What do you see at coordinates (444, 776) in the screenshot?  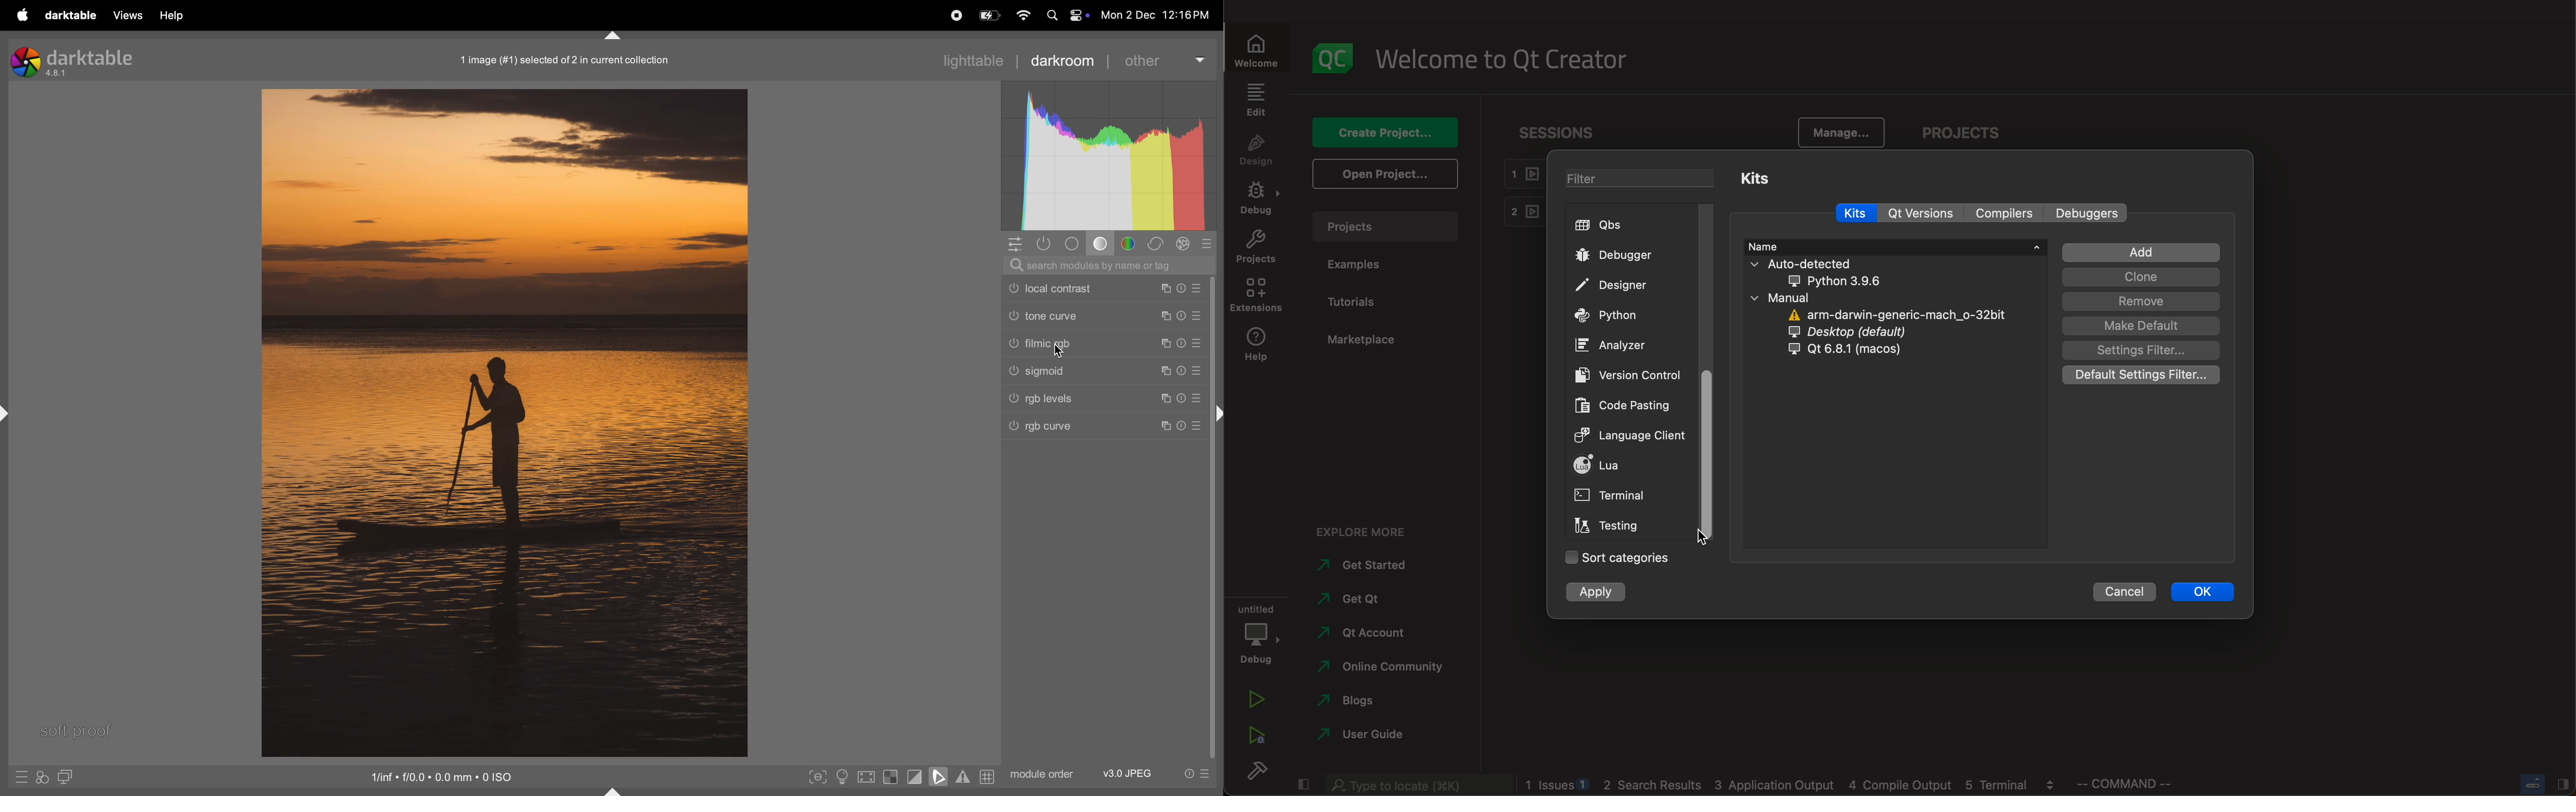 I see `iso` at bounding box center [444, 776].